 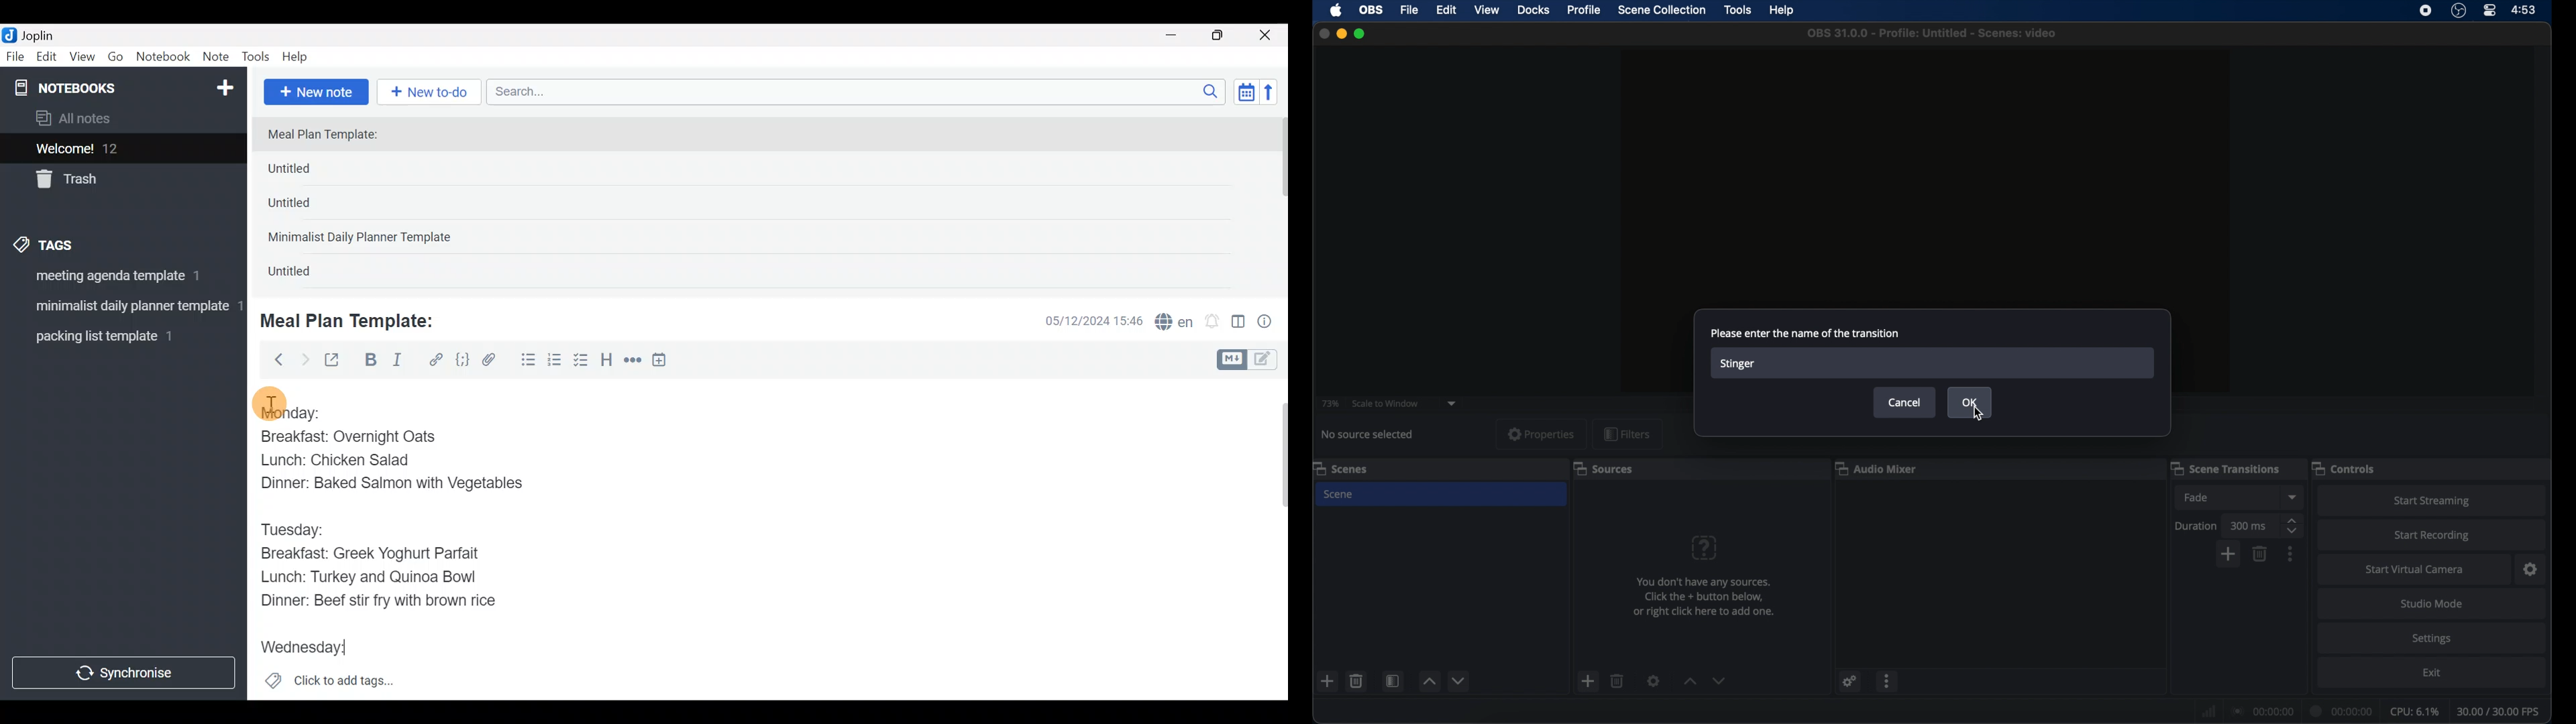 I want to click on add, so click(x=2230, y=552).